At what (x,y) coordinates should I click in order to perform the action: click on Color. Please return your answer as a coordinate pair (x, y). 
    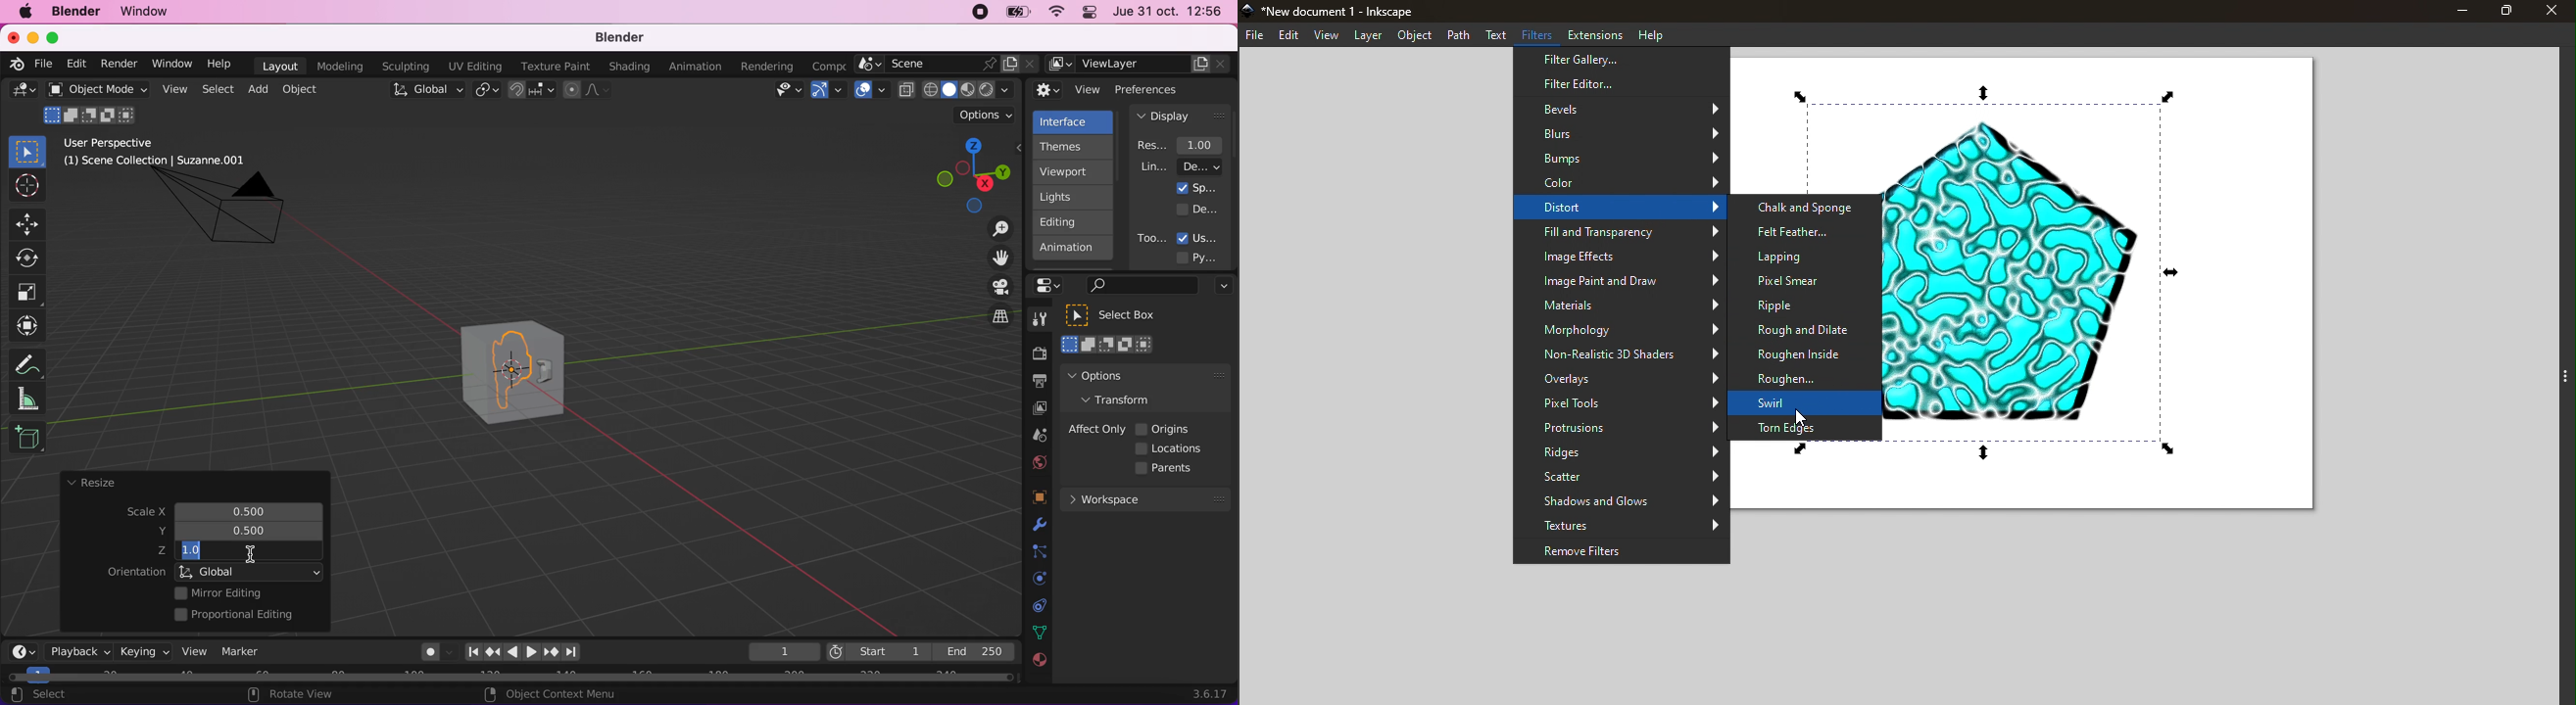
    Looking at the image, I should click on (1620, 182).